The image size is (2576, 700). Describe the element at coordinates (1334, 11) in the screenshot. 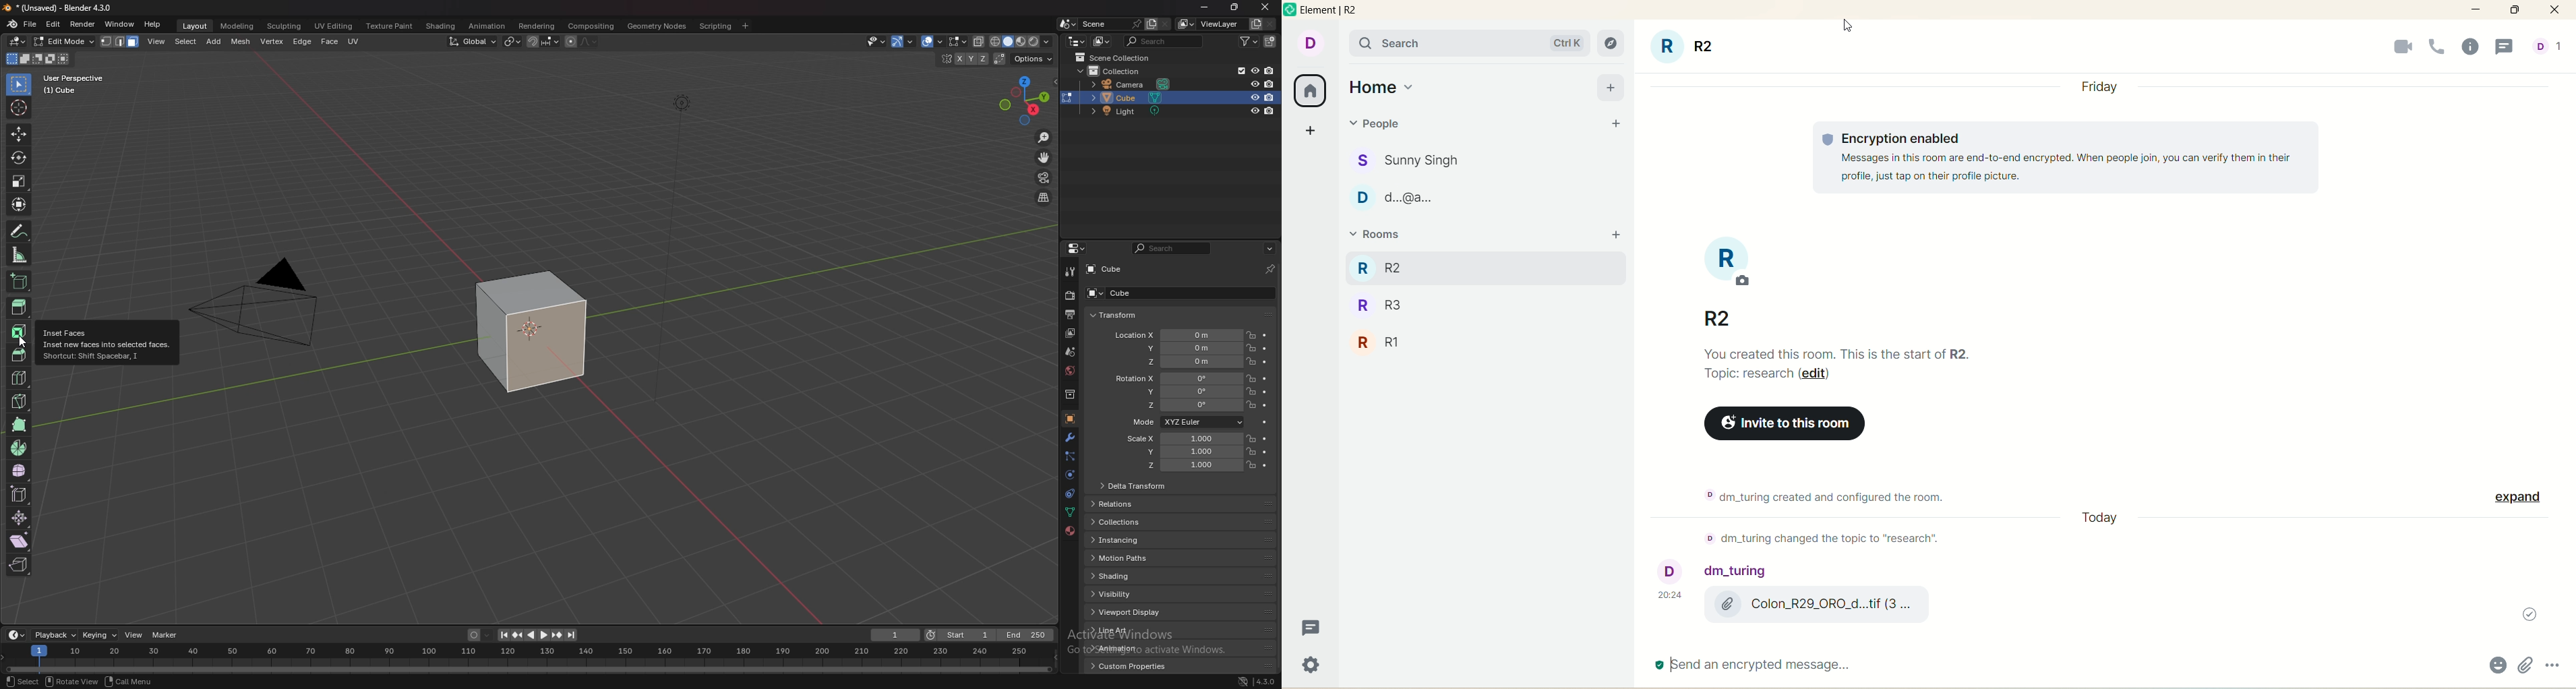

I see `element` at that location.